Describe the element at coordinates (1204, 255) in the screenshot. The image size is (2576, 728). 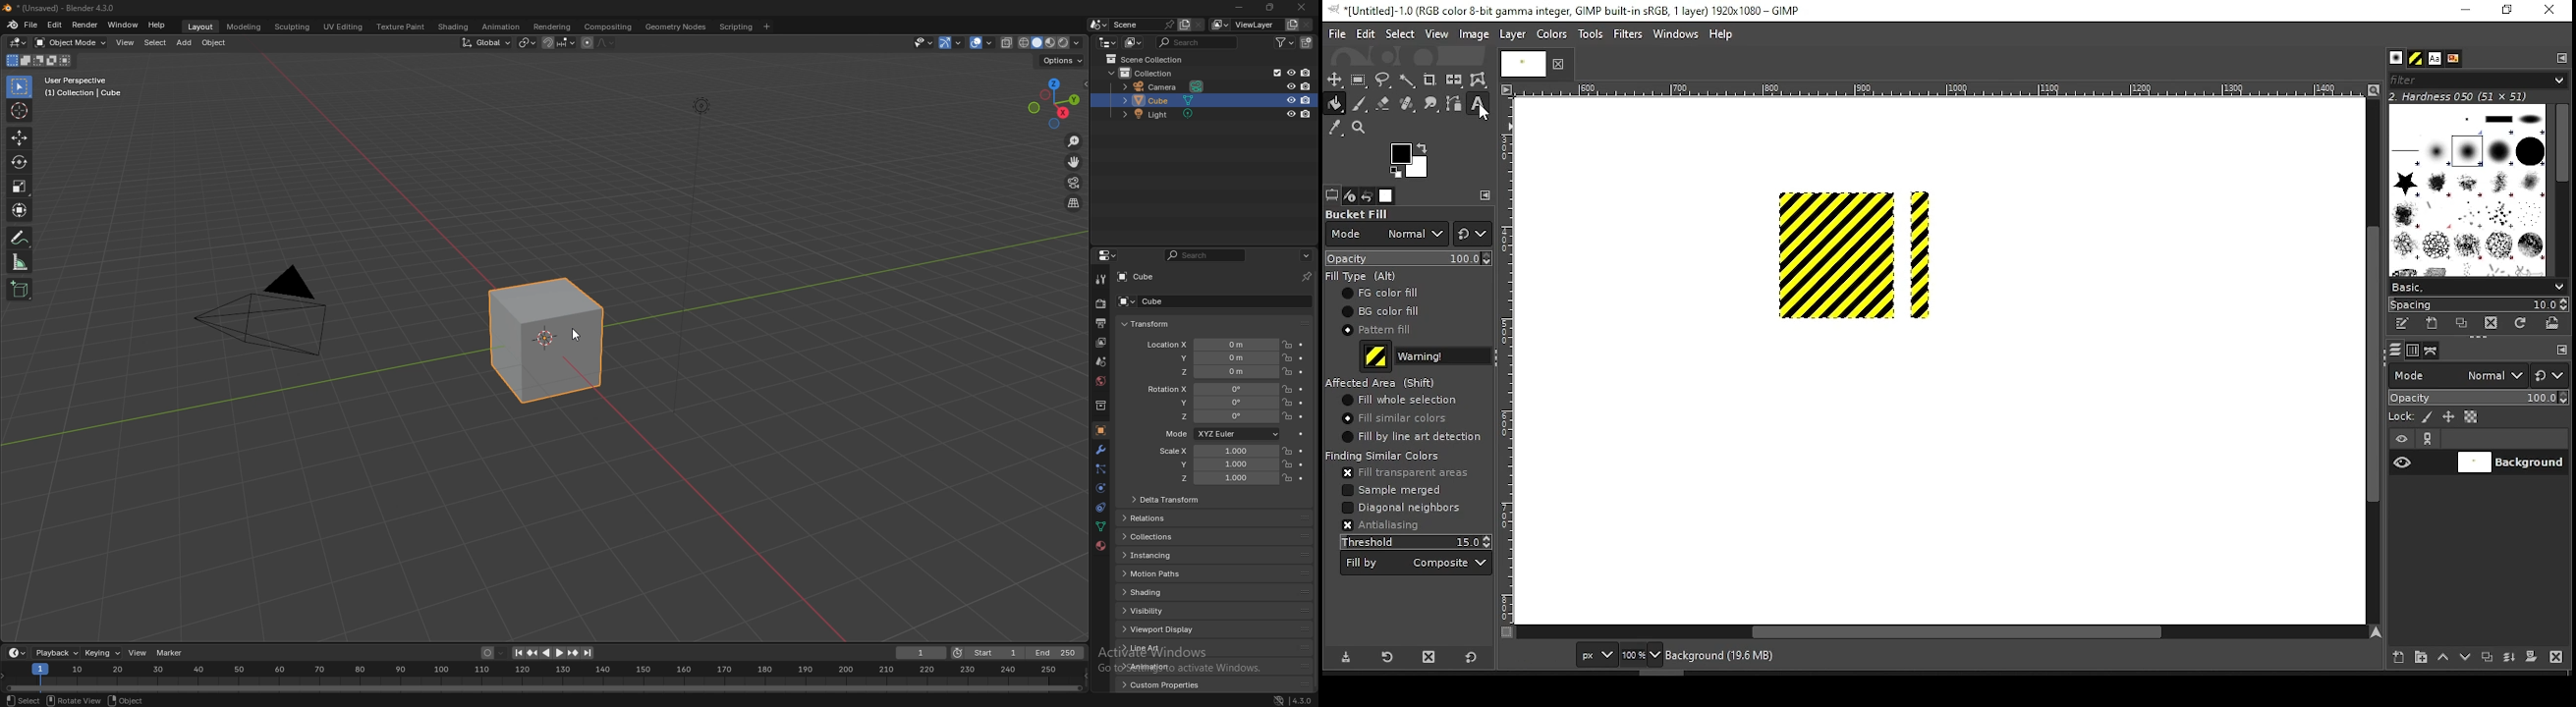
I see `search` at that location.